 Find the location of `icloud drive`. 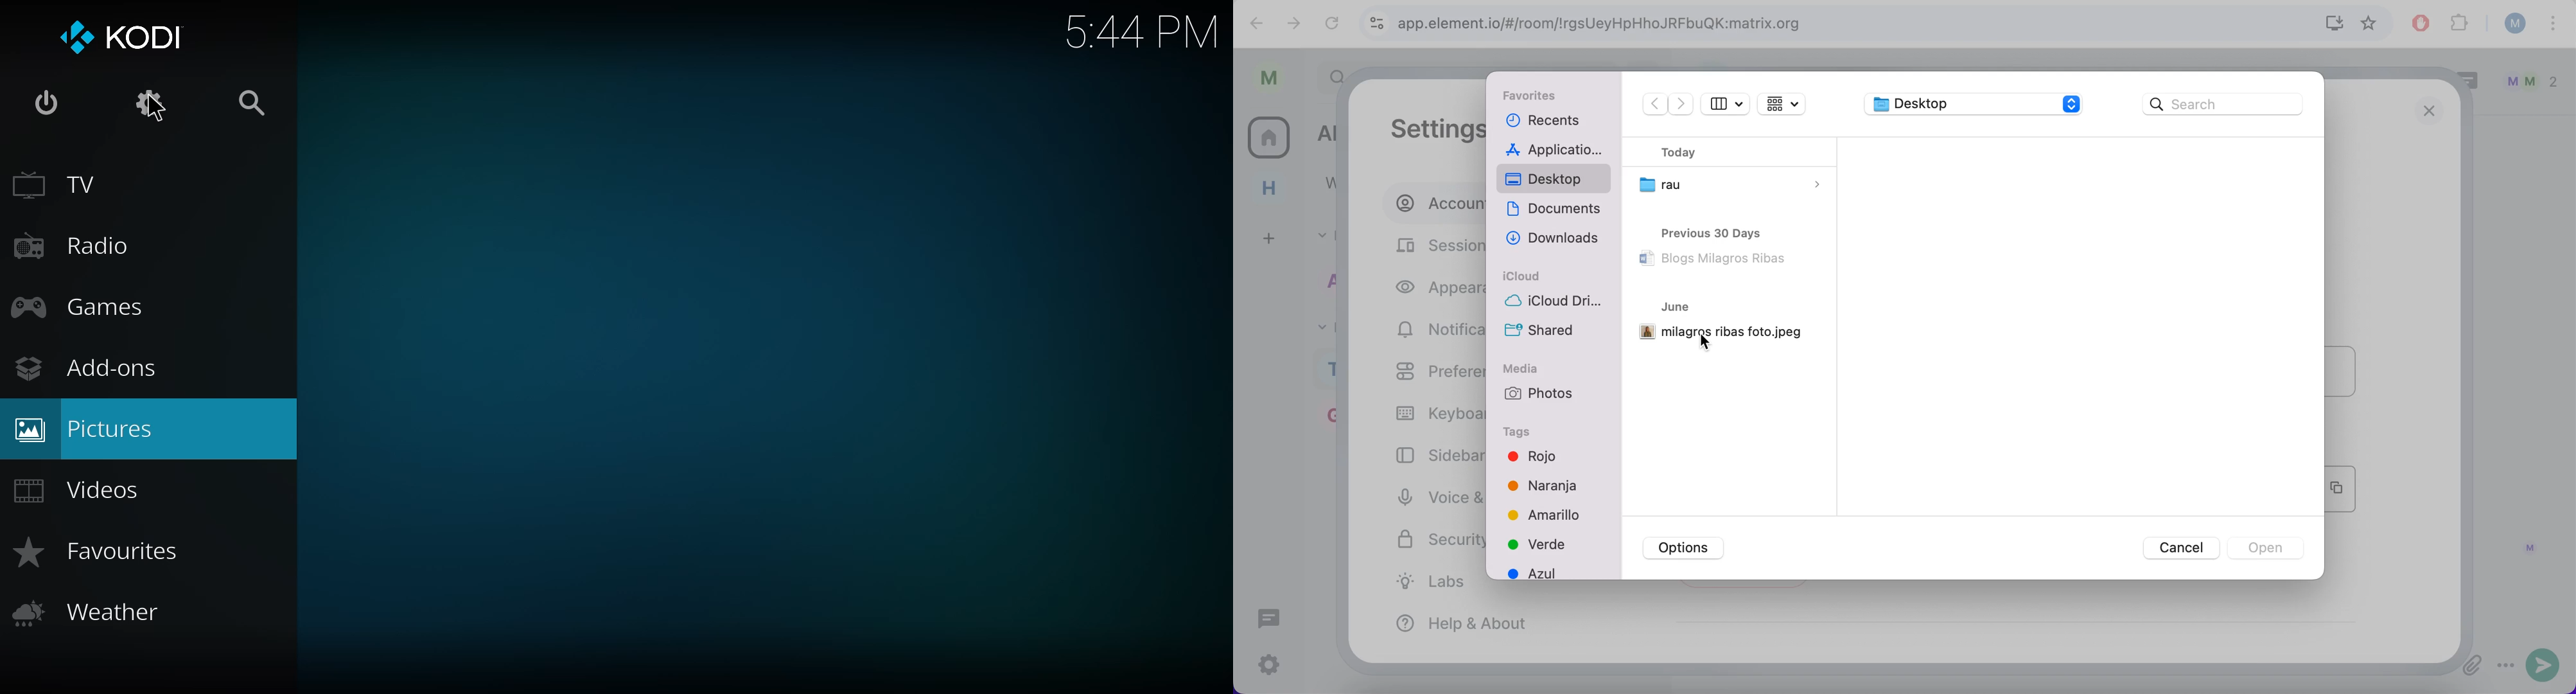

icloud drive is located at coordinates (1557, 301).